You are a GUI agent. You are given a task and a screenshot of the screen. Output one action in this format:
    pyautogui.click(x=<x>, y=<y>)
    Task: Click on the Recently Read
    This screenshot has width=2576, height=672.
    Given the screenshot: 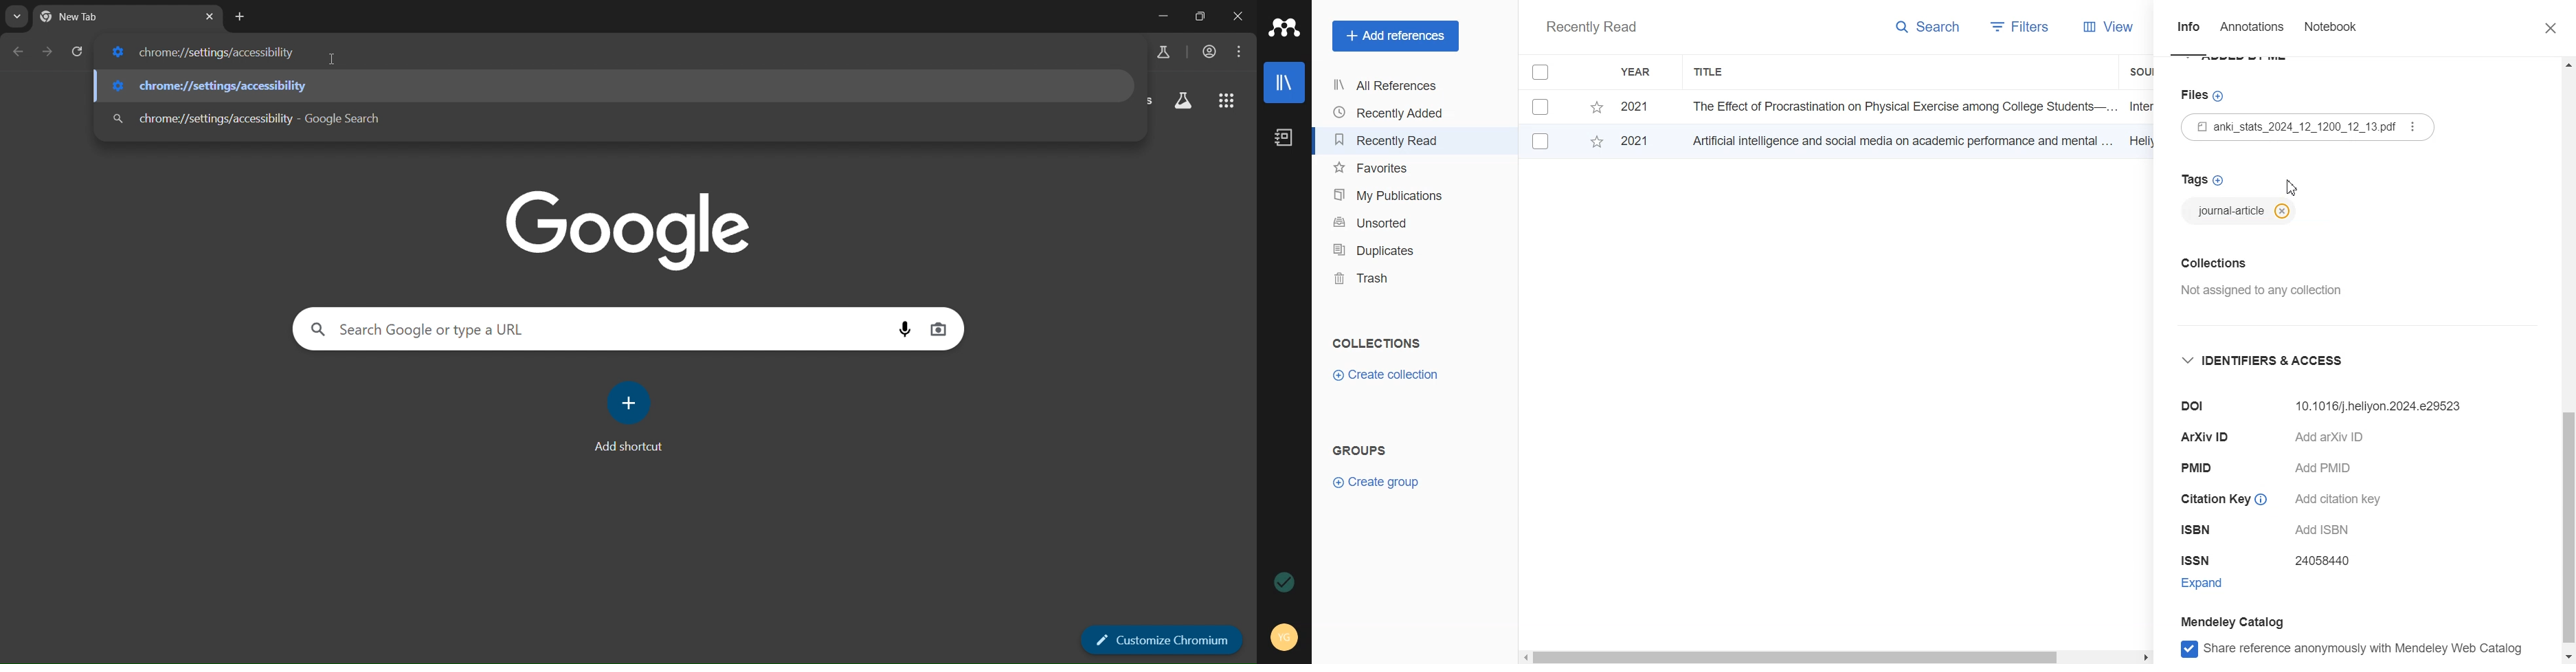 What is the action you would take?
    pyautogui.click(x=1391, y=140)
    